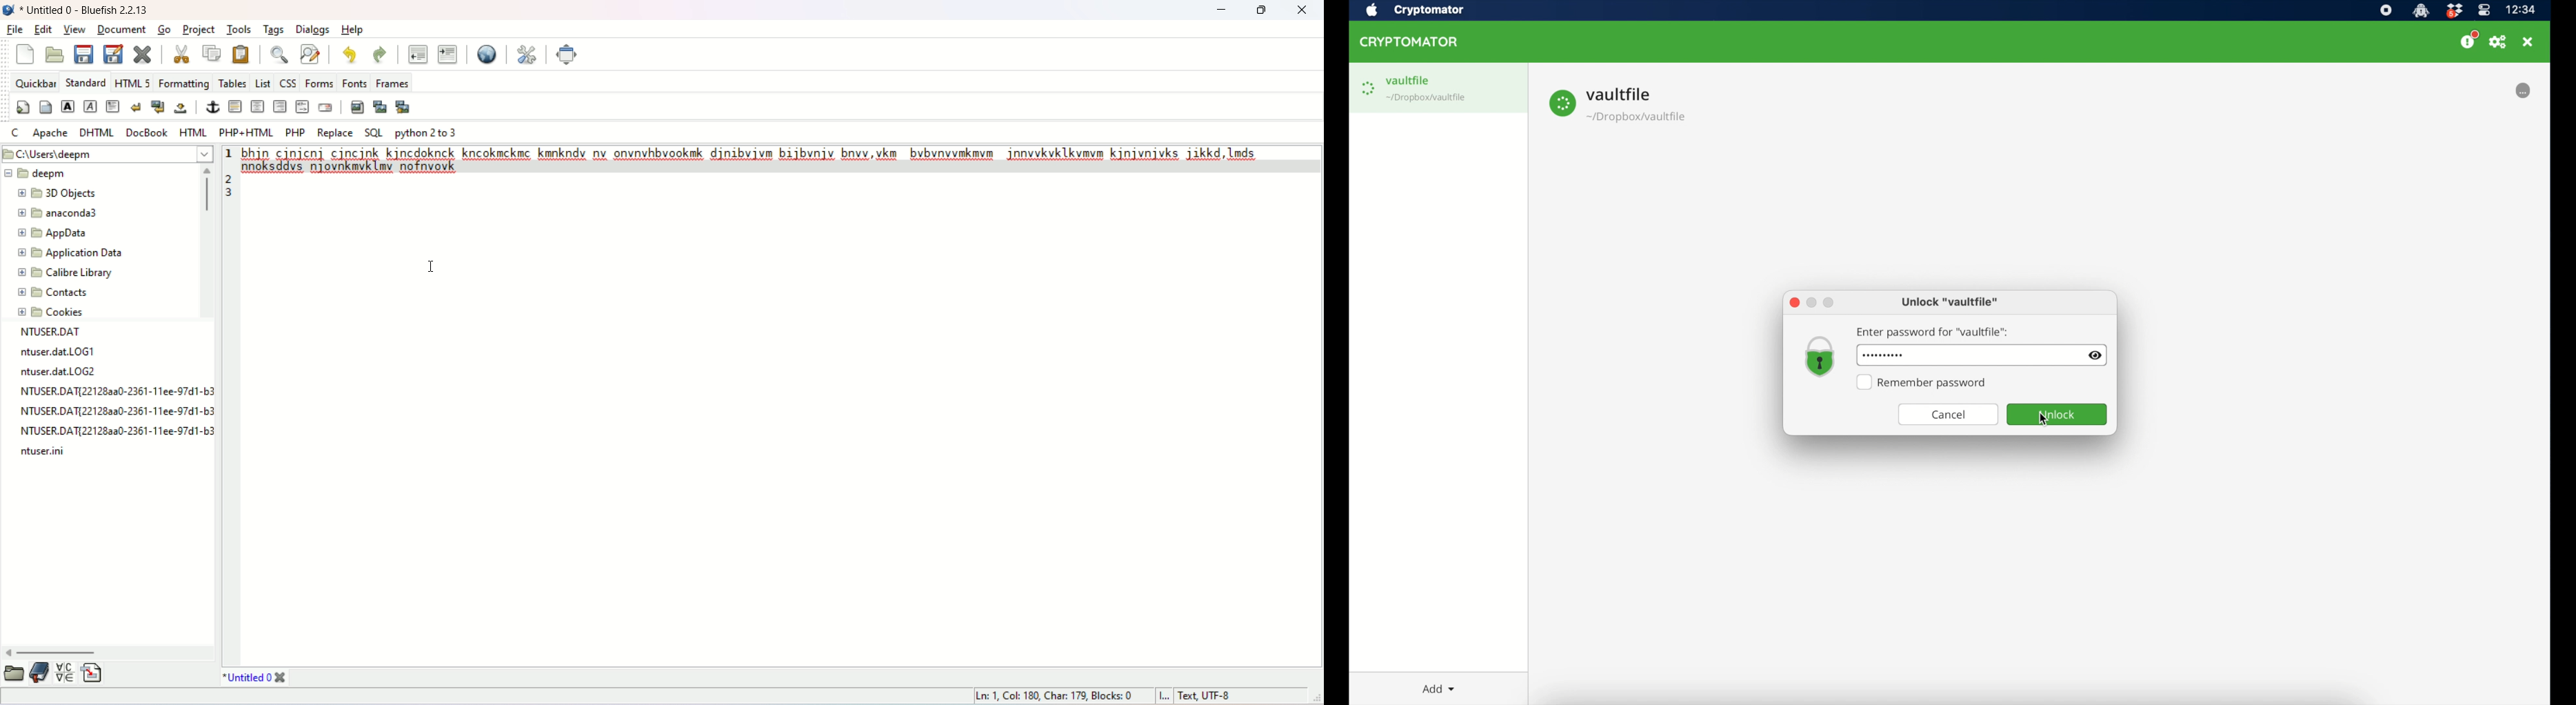 This screenshot has width=2576, height=728. What do you see at coordinates (427, 132) in the screenshot?
I see `python 2 to 3` at bounding box center [427, 132].